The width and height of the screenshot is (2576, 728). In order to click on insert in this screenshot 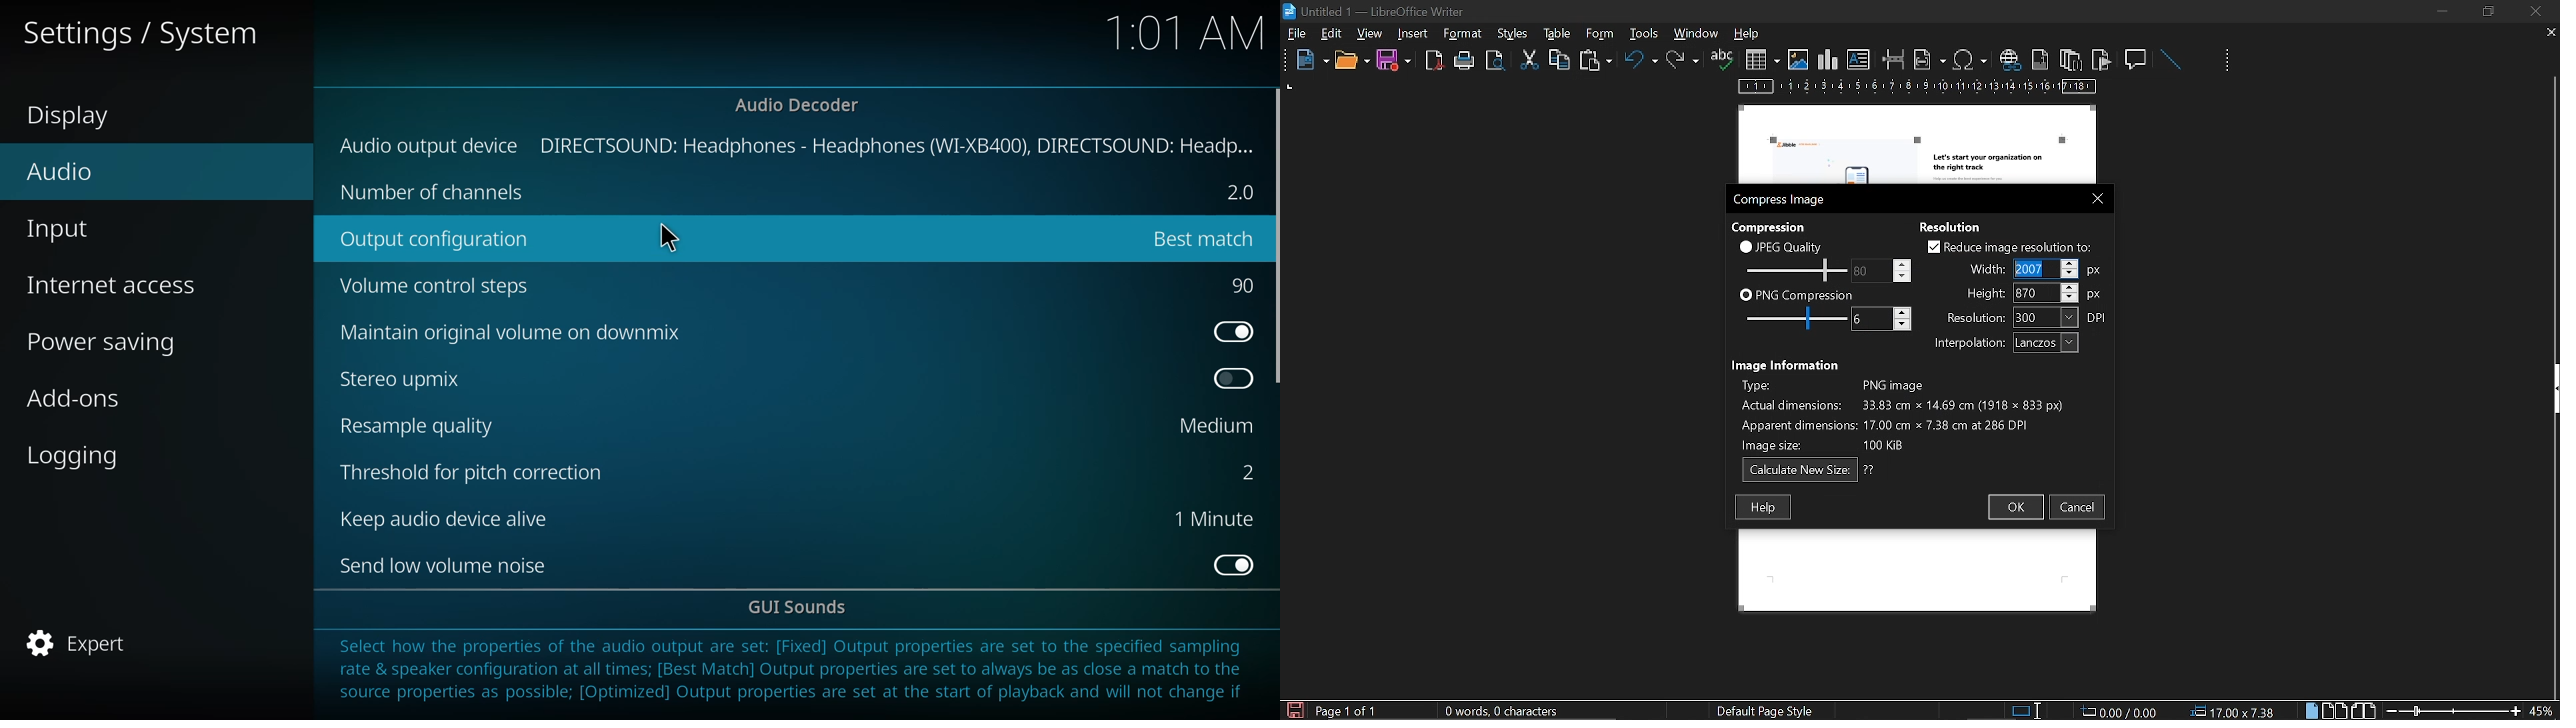, I will do `click(1414, 34)`.